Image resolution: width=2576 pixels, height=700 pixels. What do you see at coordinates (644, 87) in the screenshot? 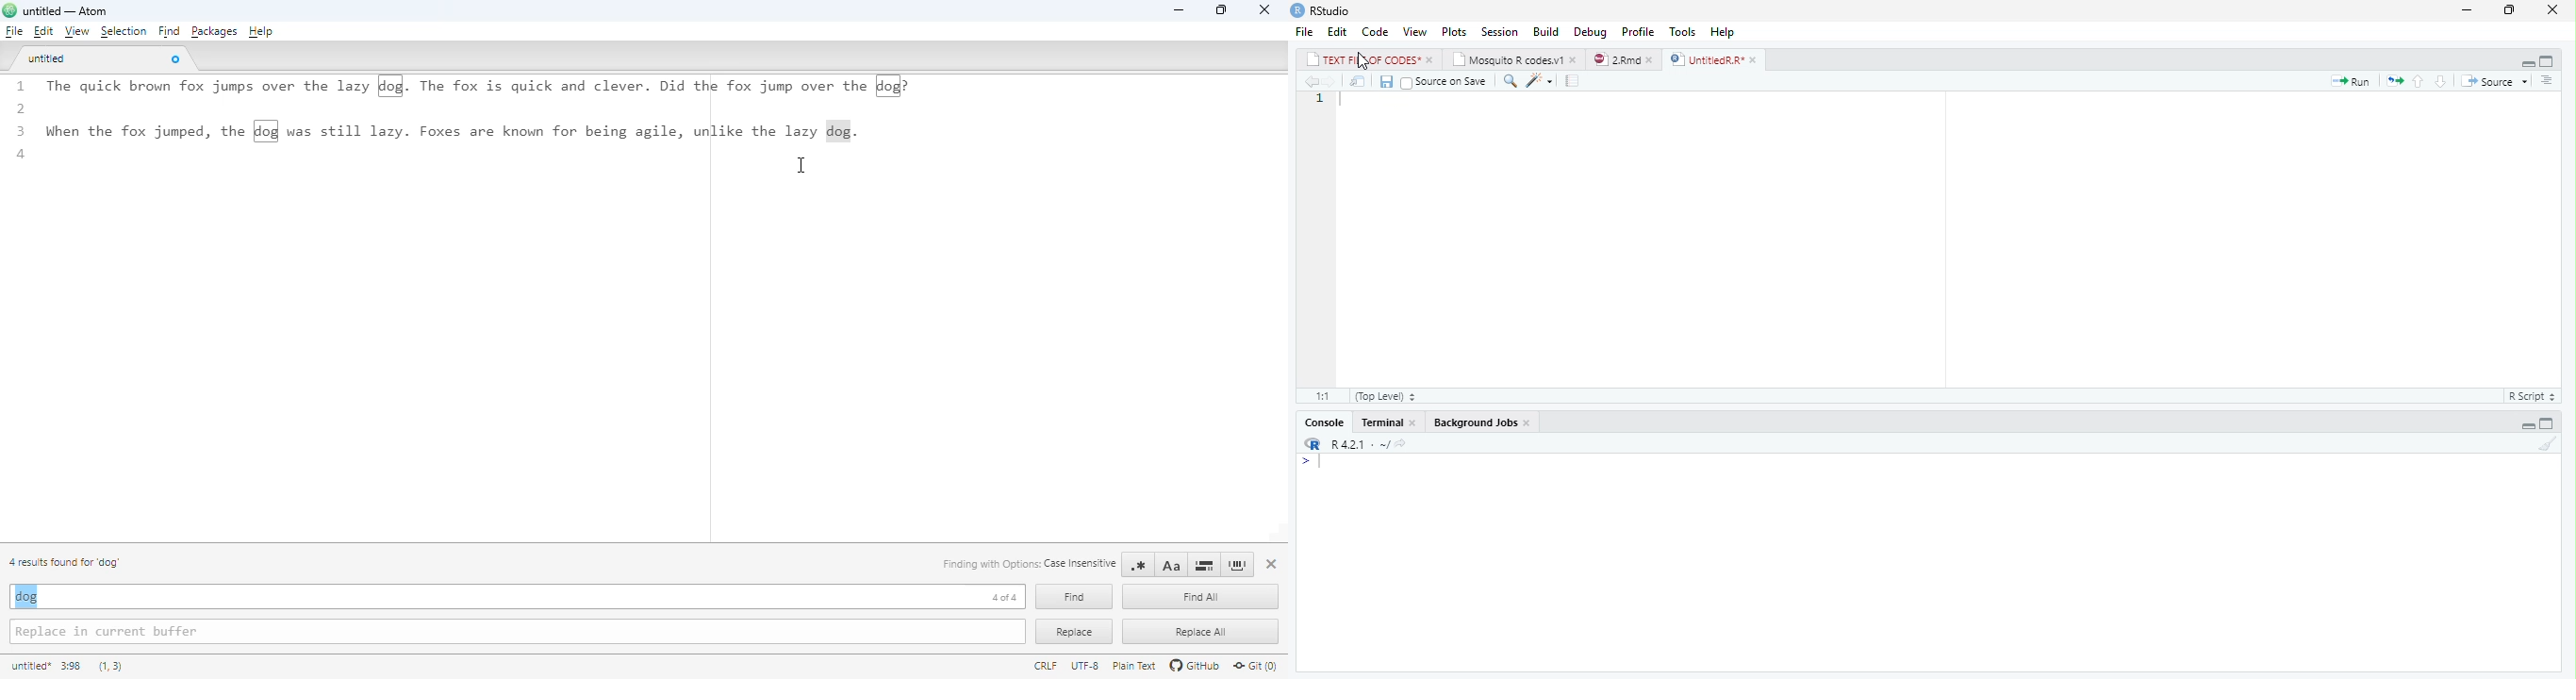
I see `The fox is quick and clever. Did the fox jump over the` at bounding box center [644, 87].